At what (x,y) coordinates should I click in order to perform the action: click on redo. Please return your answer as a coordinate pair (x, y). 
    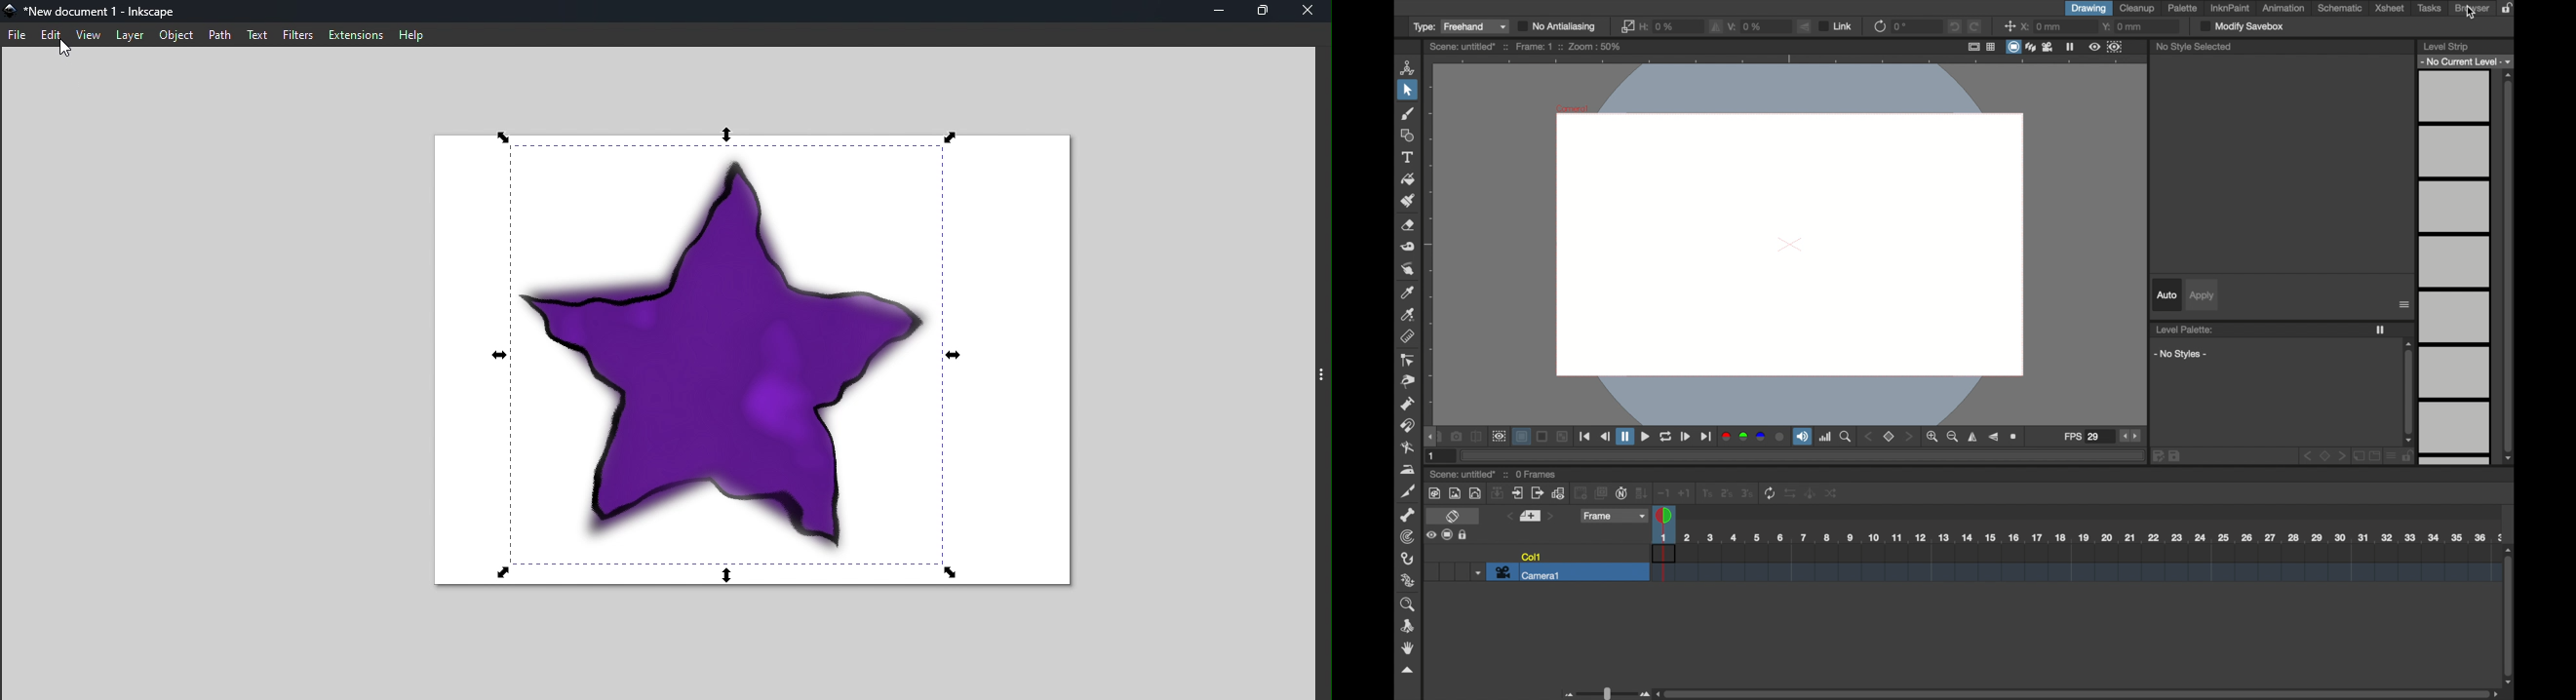
    Looking at the image, I should click on (1976, 26).